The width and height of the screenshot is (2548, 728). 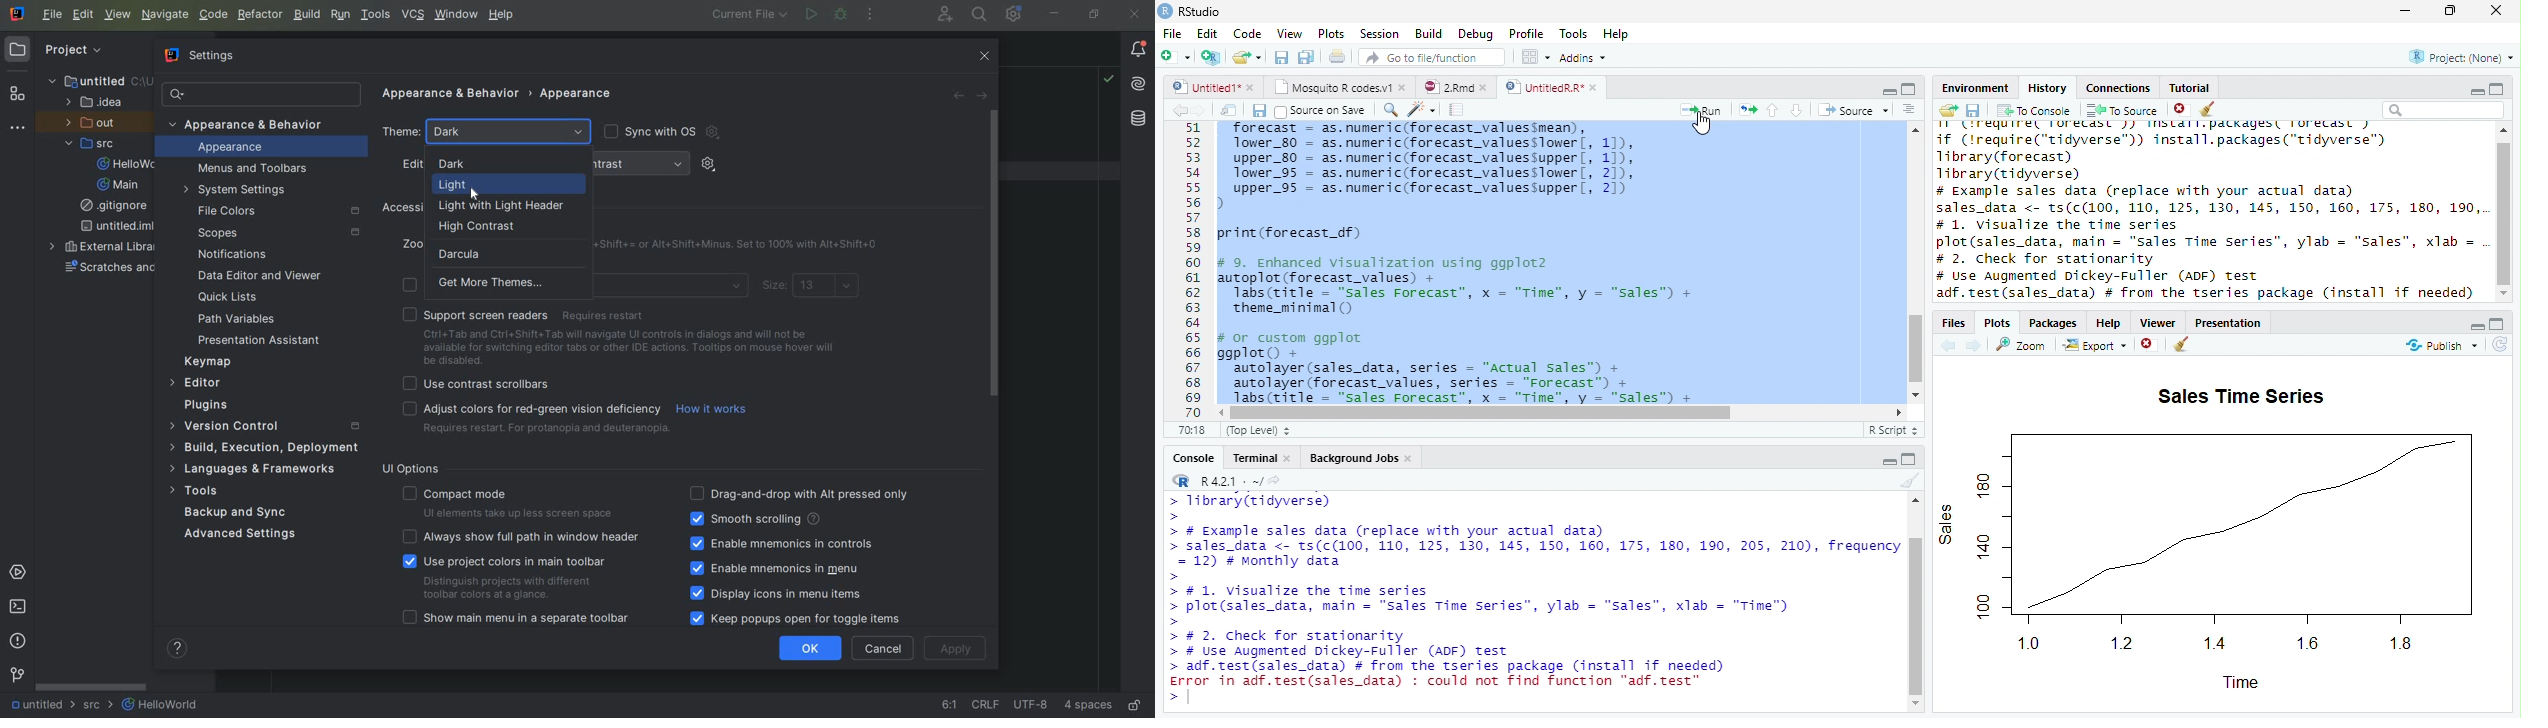 What do you see at coordinates (2228, 323) in the screenshot?
I see `Presentation` at bounding box center [2228, 323].